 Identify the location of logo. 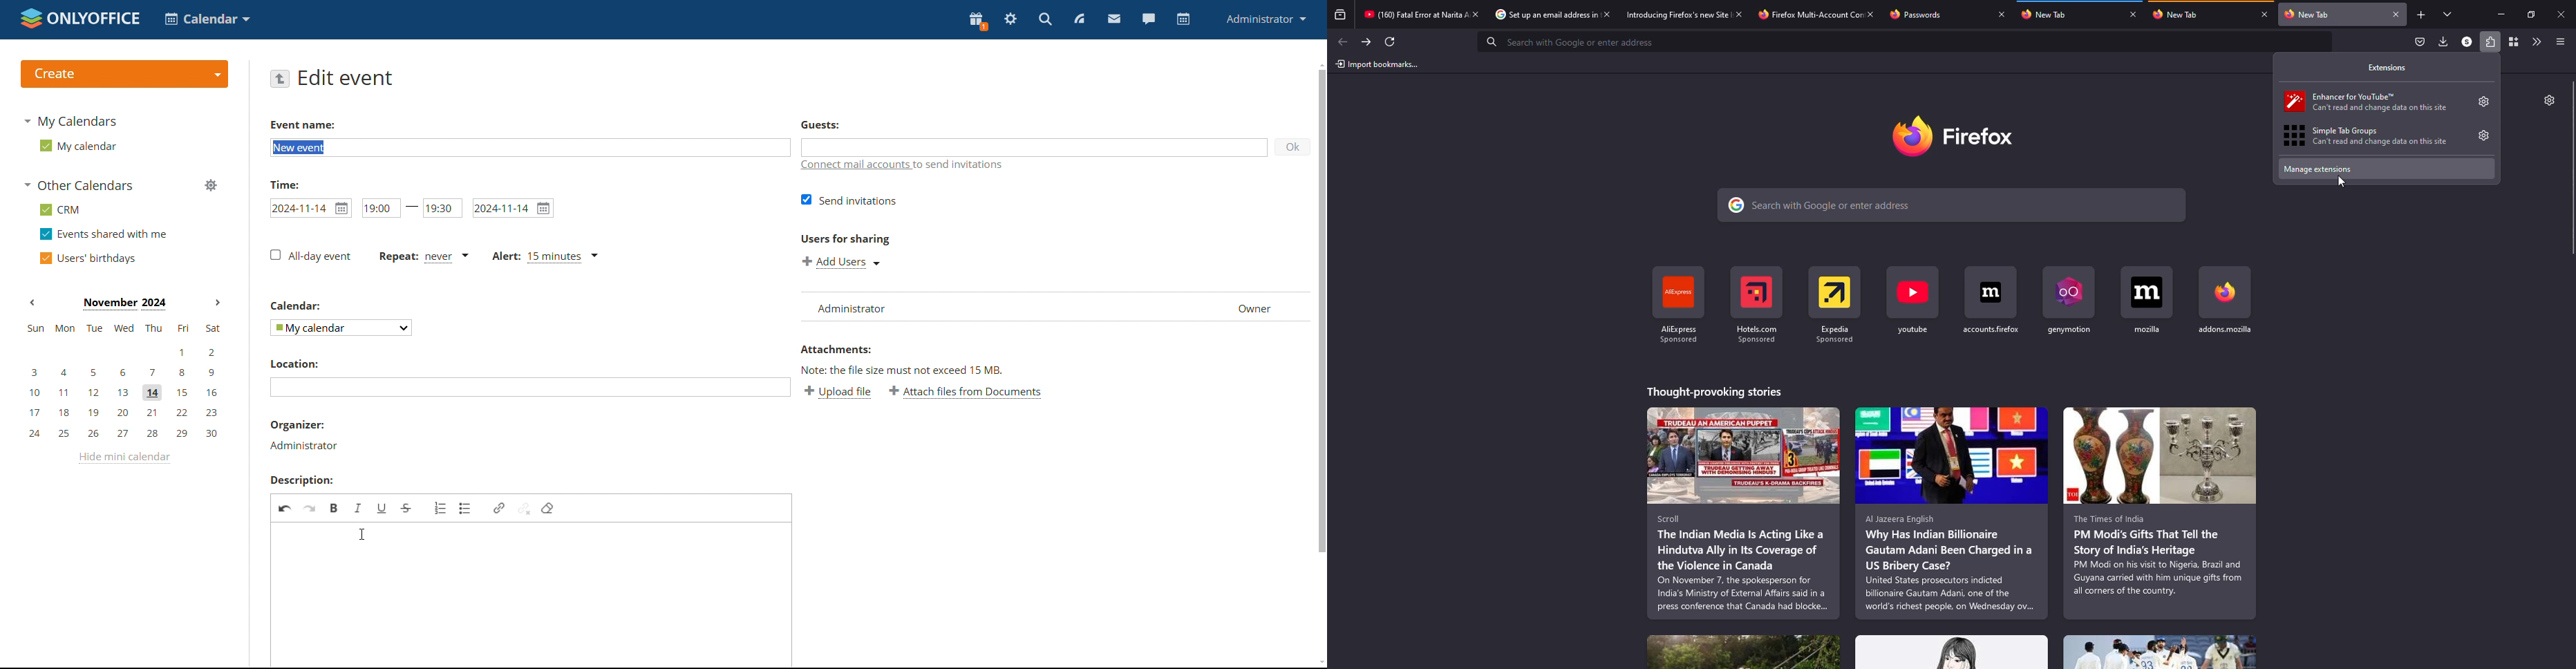
(80, 19).